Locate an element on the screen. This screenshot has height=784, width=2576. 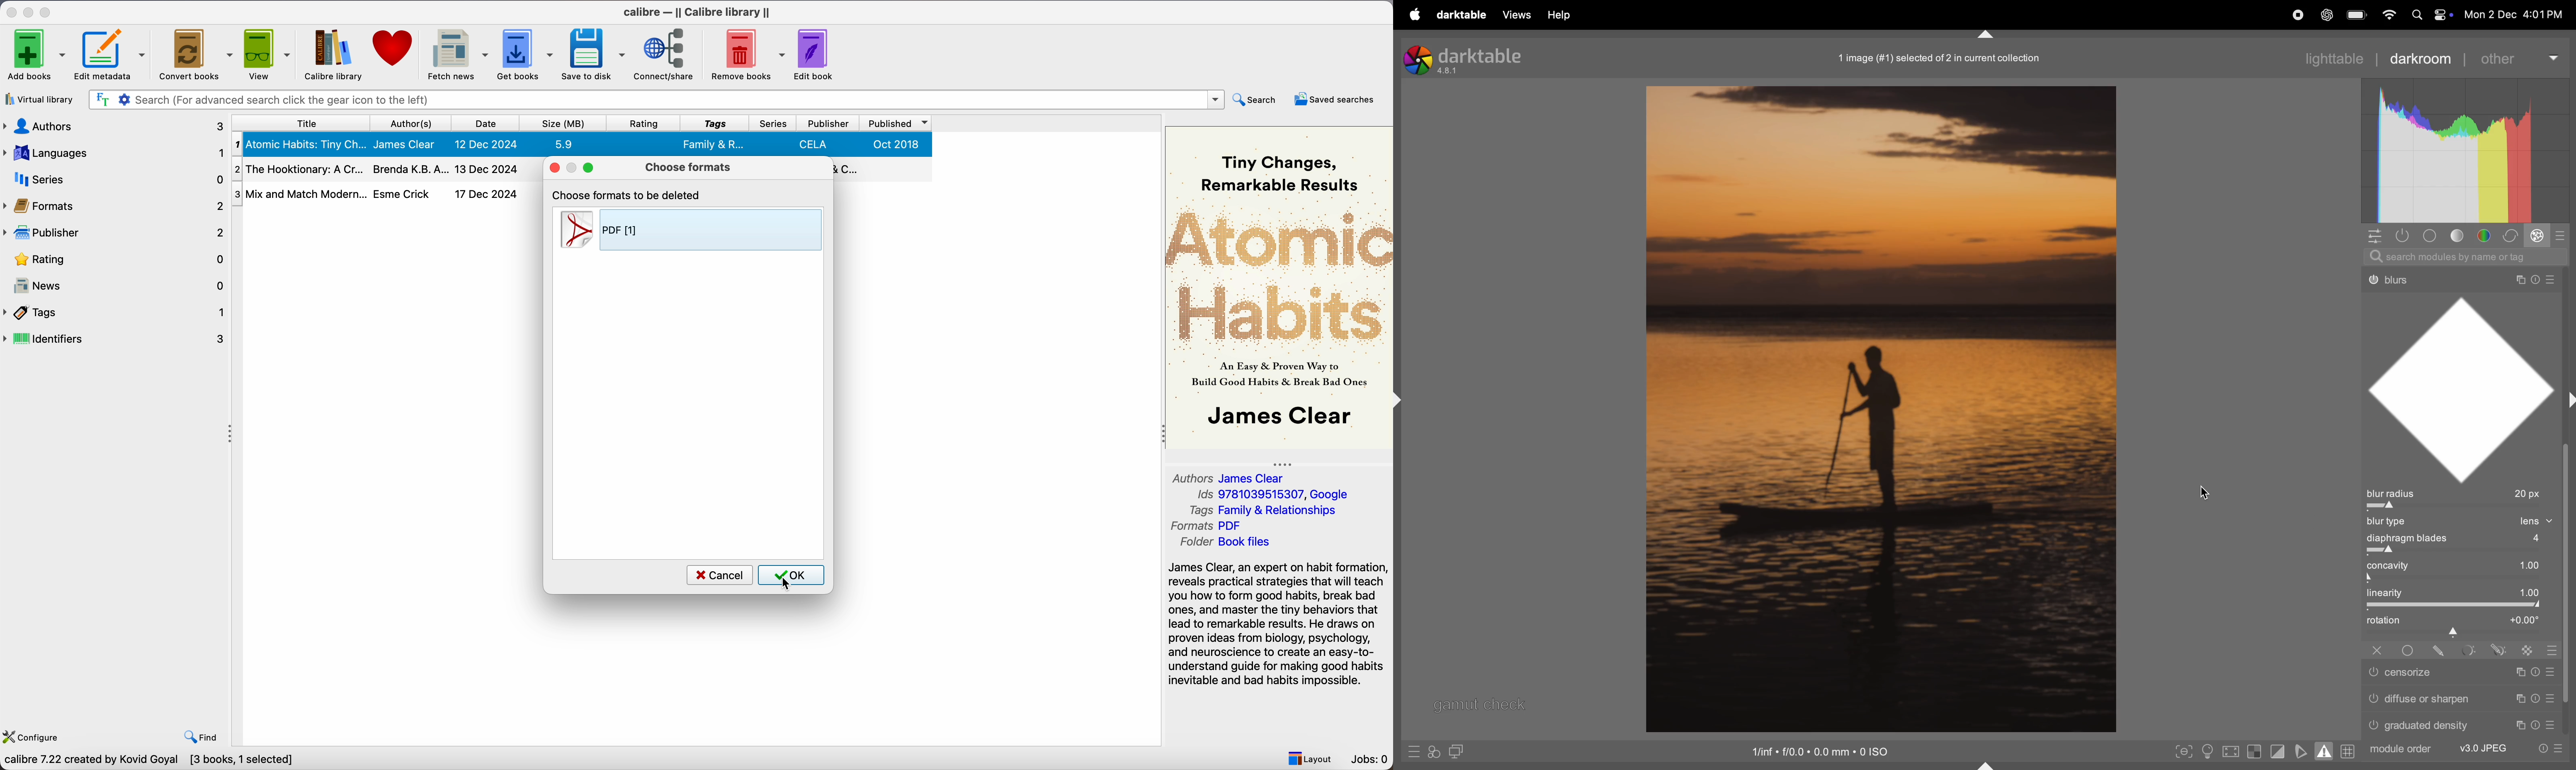
title is located at coordinates (299, 122).